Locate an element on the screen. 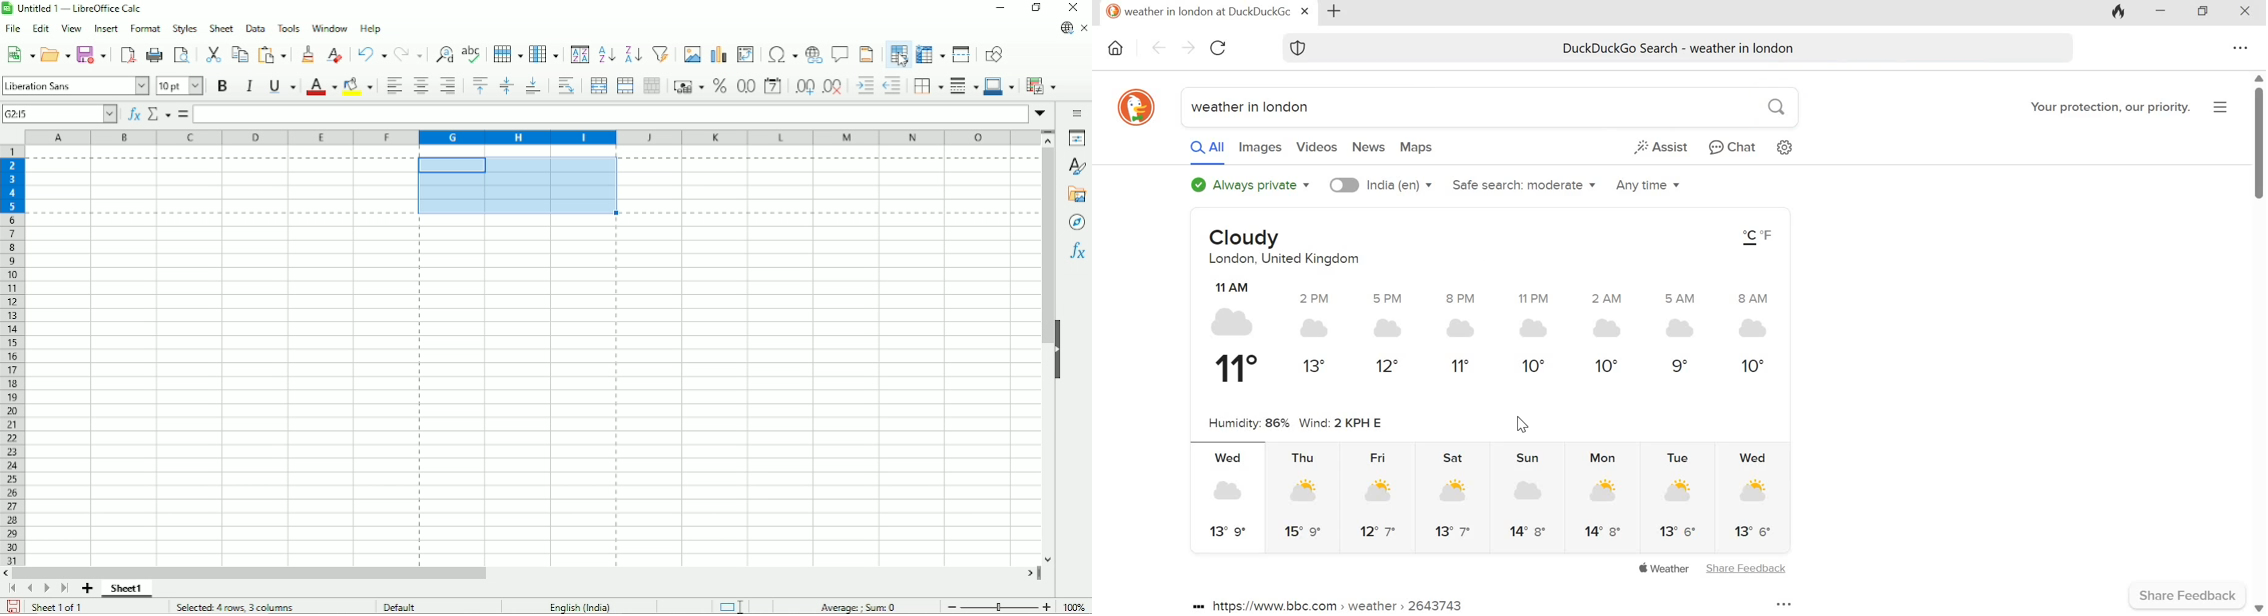  Background color is located at coordinates (358, 86).